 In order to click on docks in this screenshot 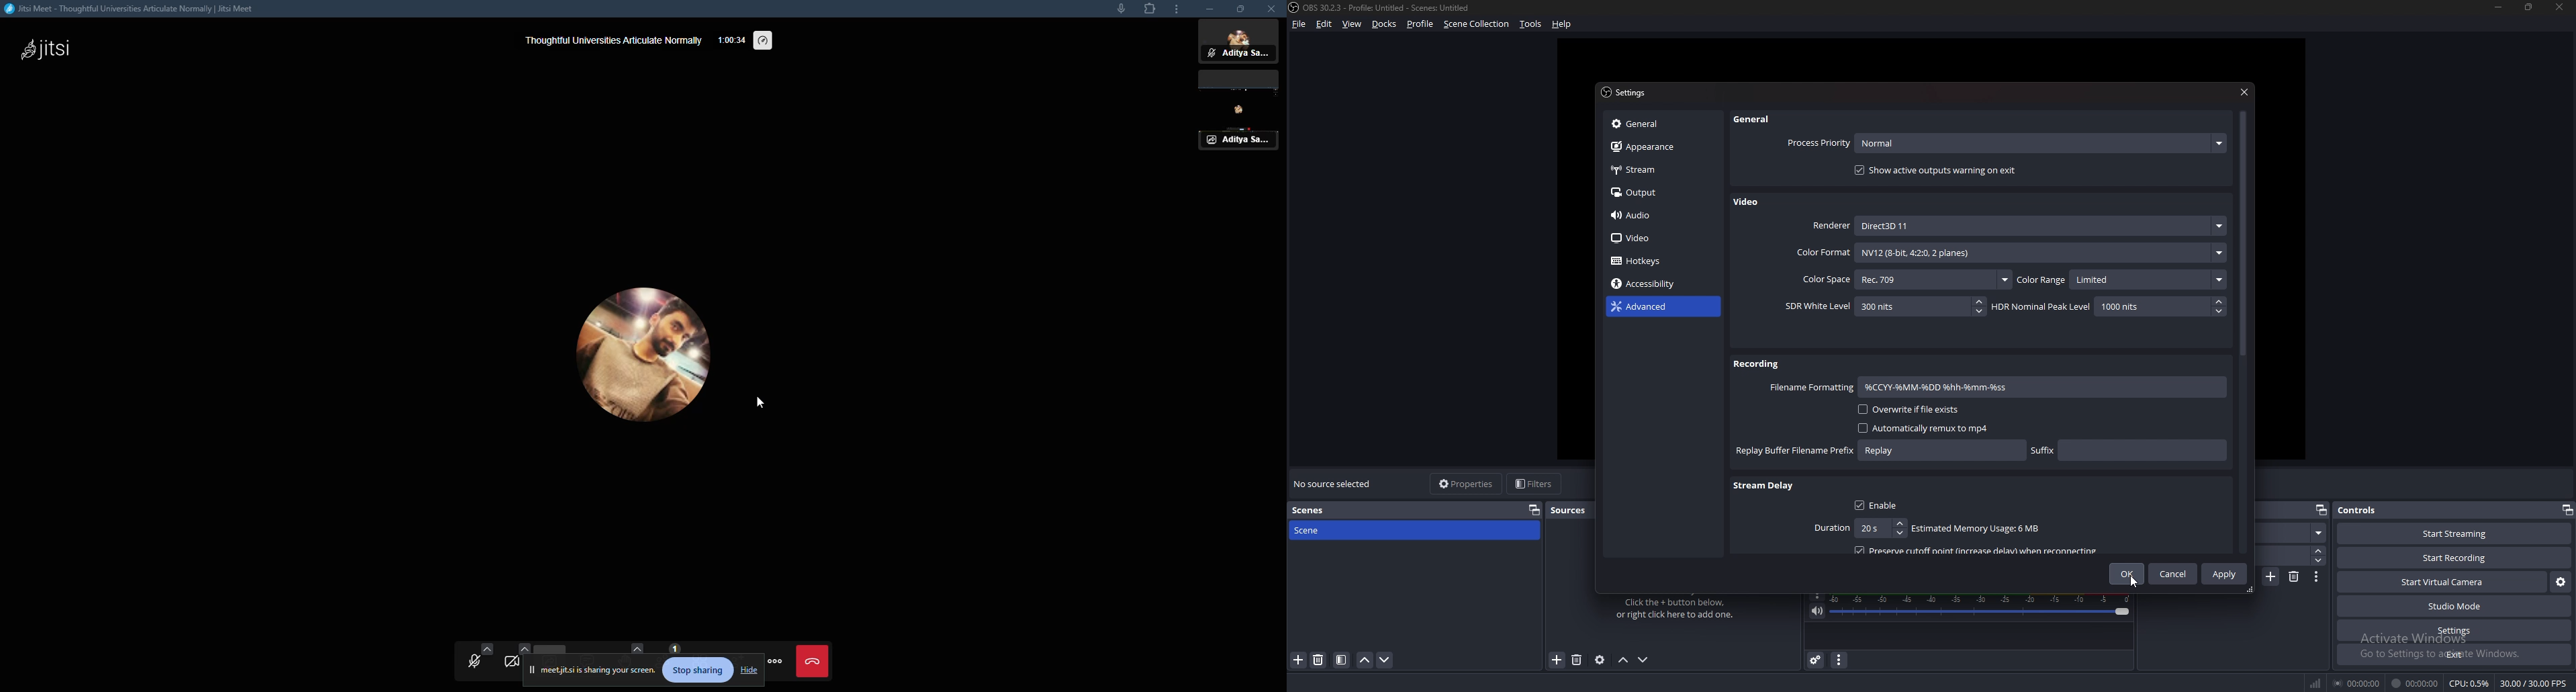, I will do `click(1385, 24)`.